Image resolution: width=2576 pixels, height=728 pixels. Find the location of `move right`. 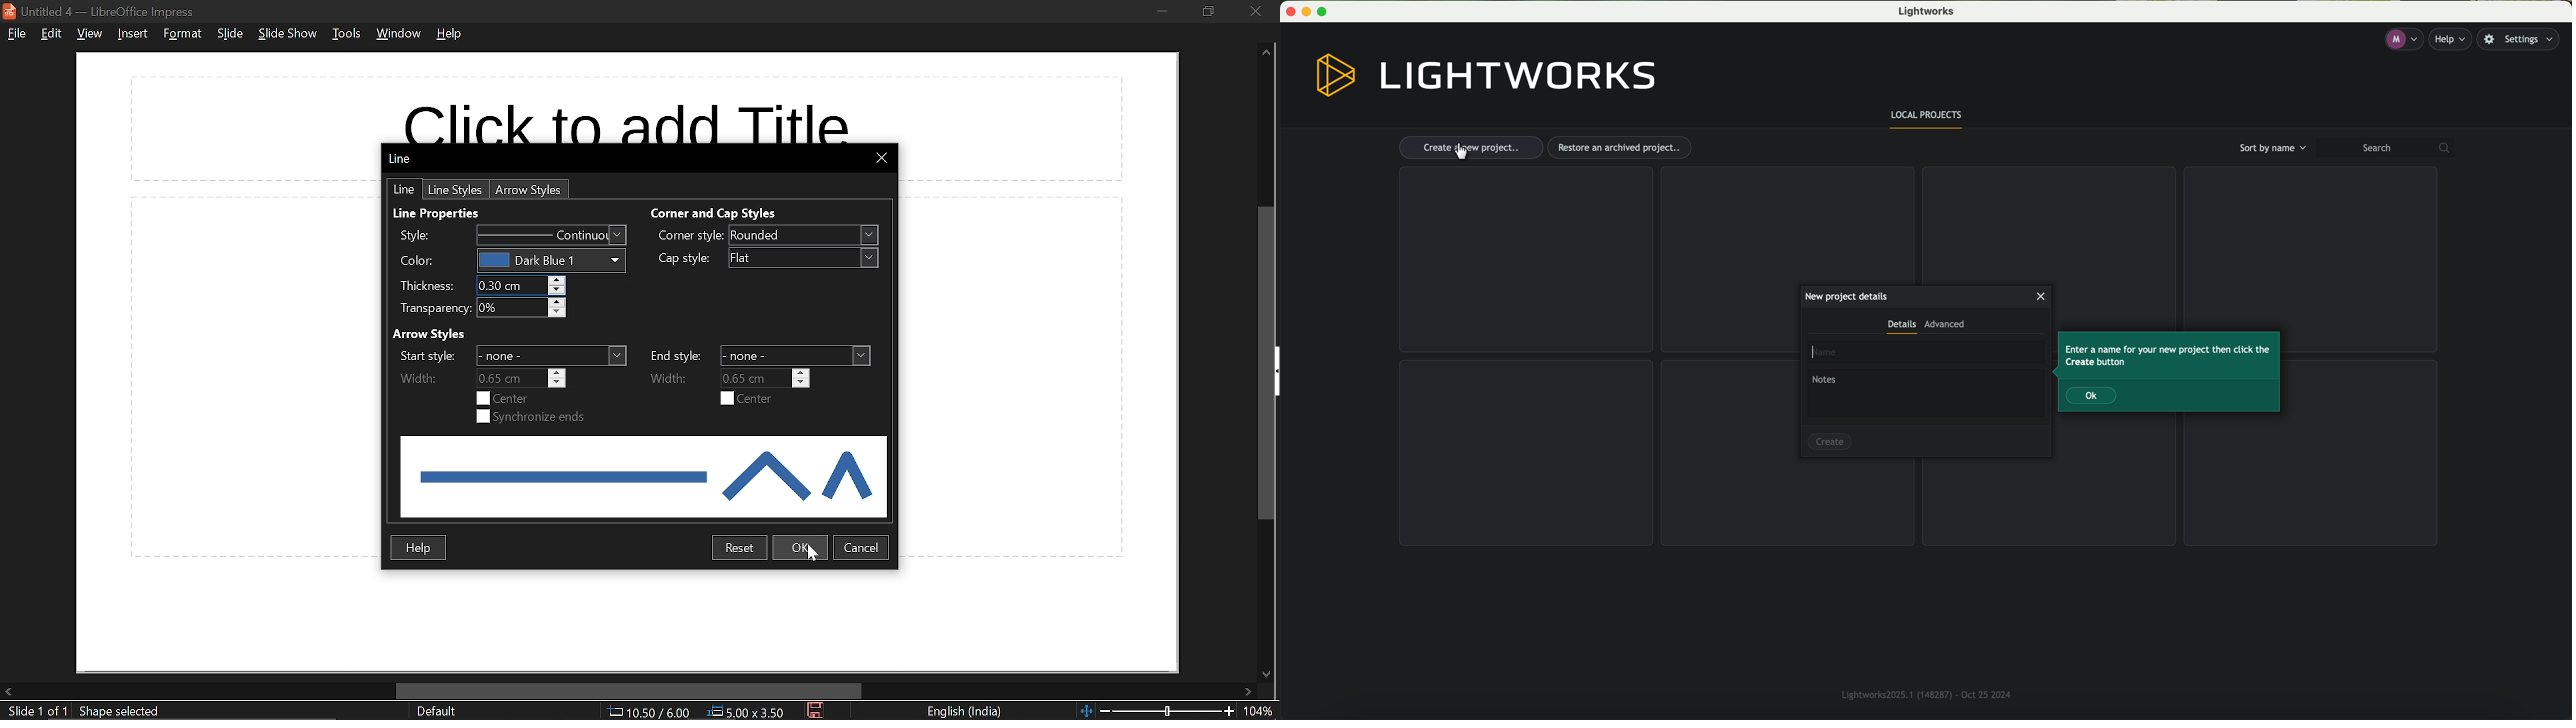

move right is located at coordinates (1253, 690).